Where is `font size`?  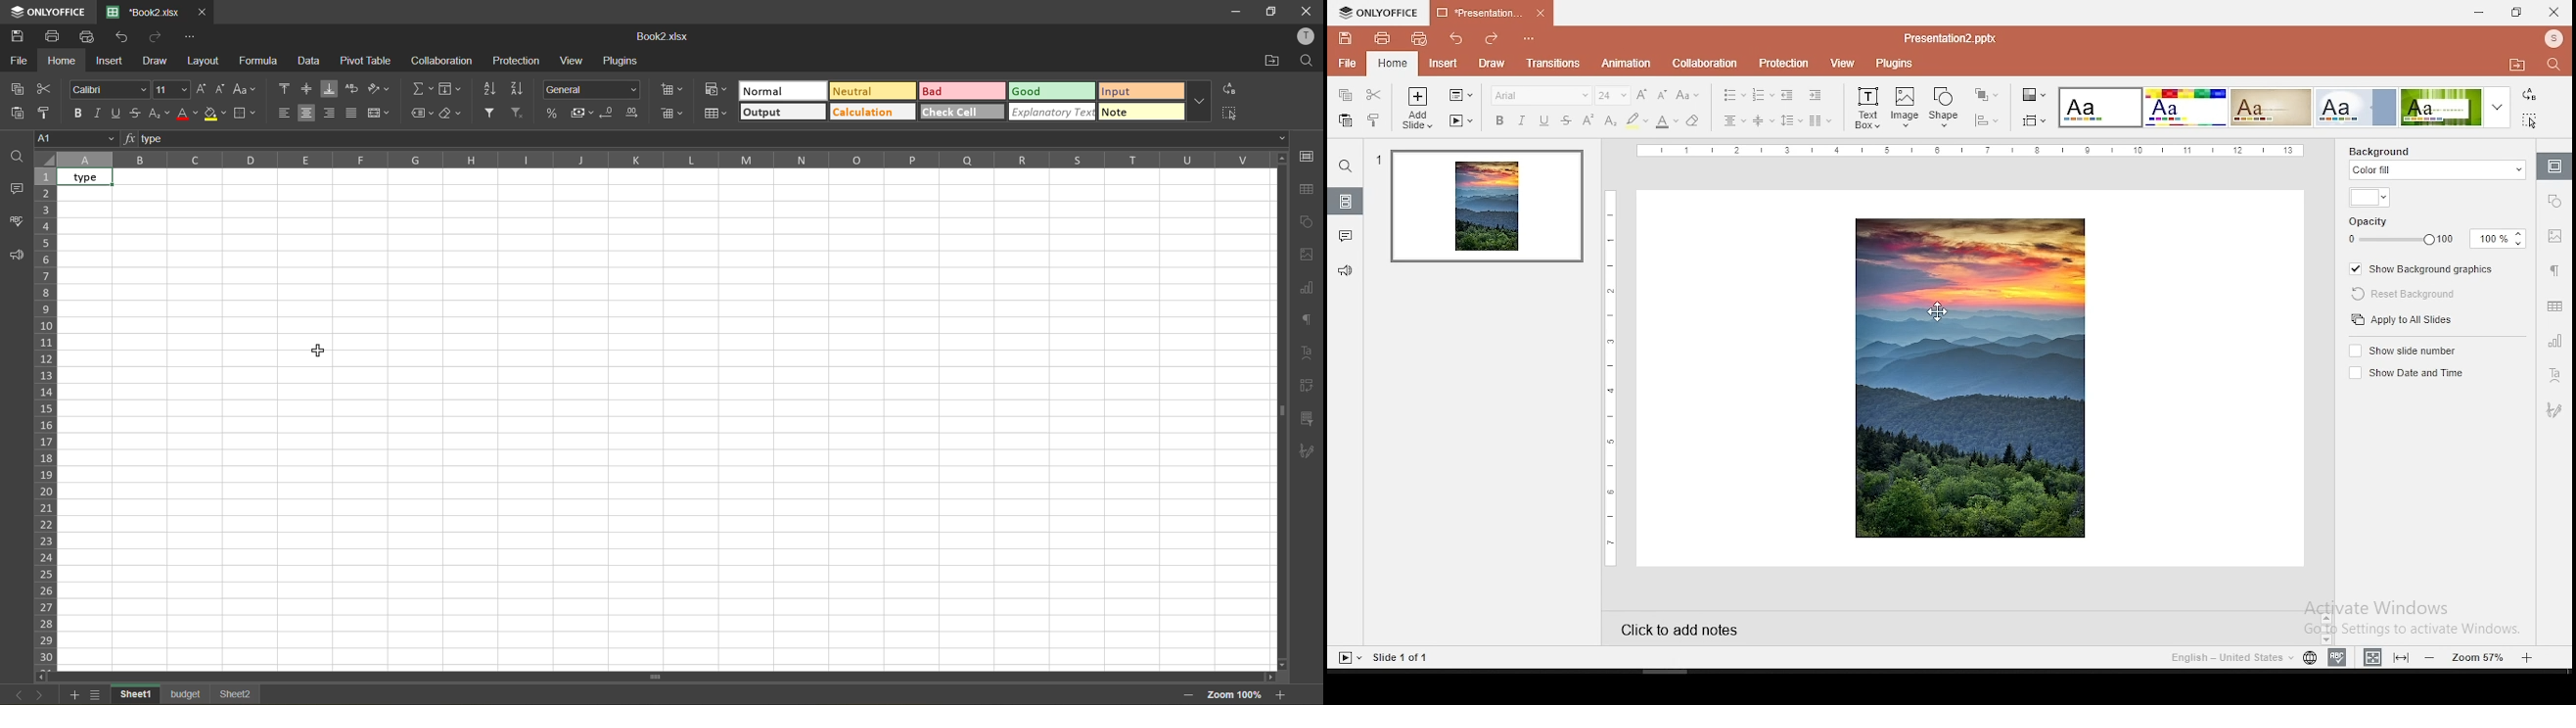 font size is located at coordinates (1613, 95).